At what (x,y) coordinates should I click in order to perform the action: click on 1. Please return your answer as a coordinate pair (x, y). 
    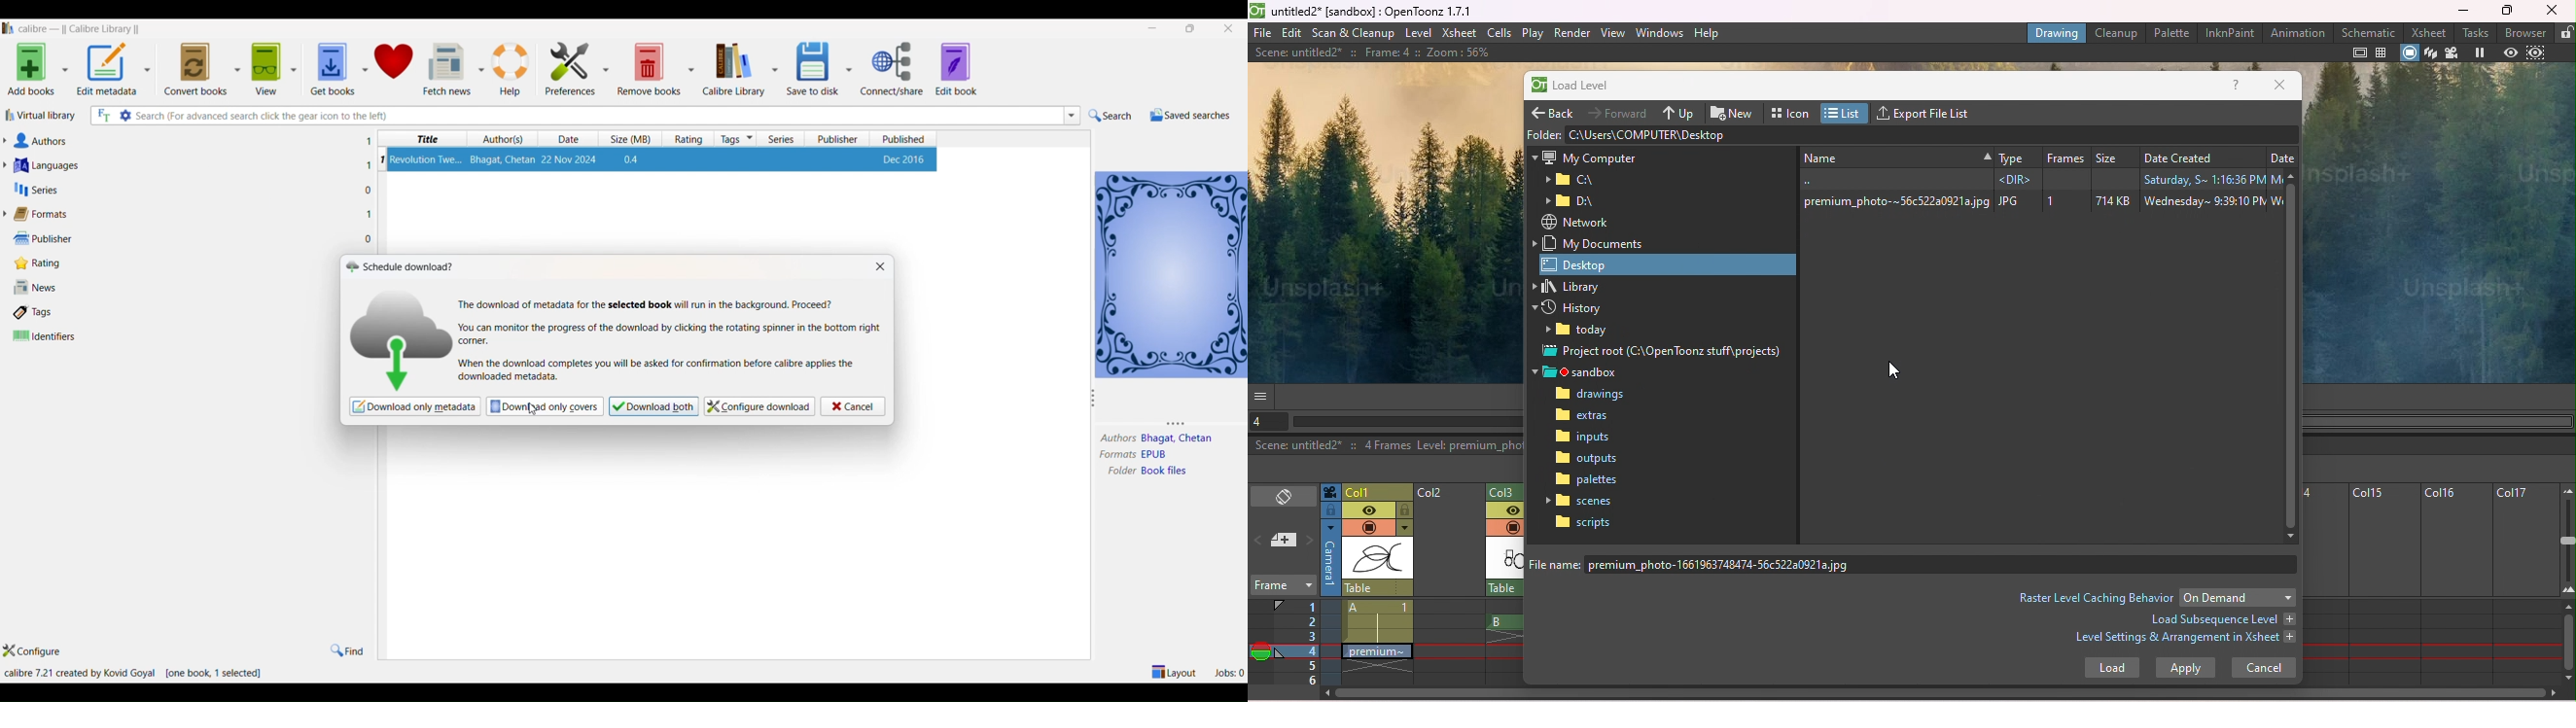
    Looking at the image, I should click on (368, 166).